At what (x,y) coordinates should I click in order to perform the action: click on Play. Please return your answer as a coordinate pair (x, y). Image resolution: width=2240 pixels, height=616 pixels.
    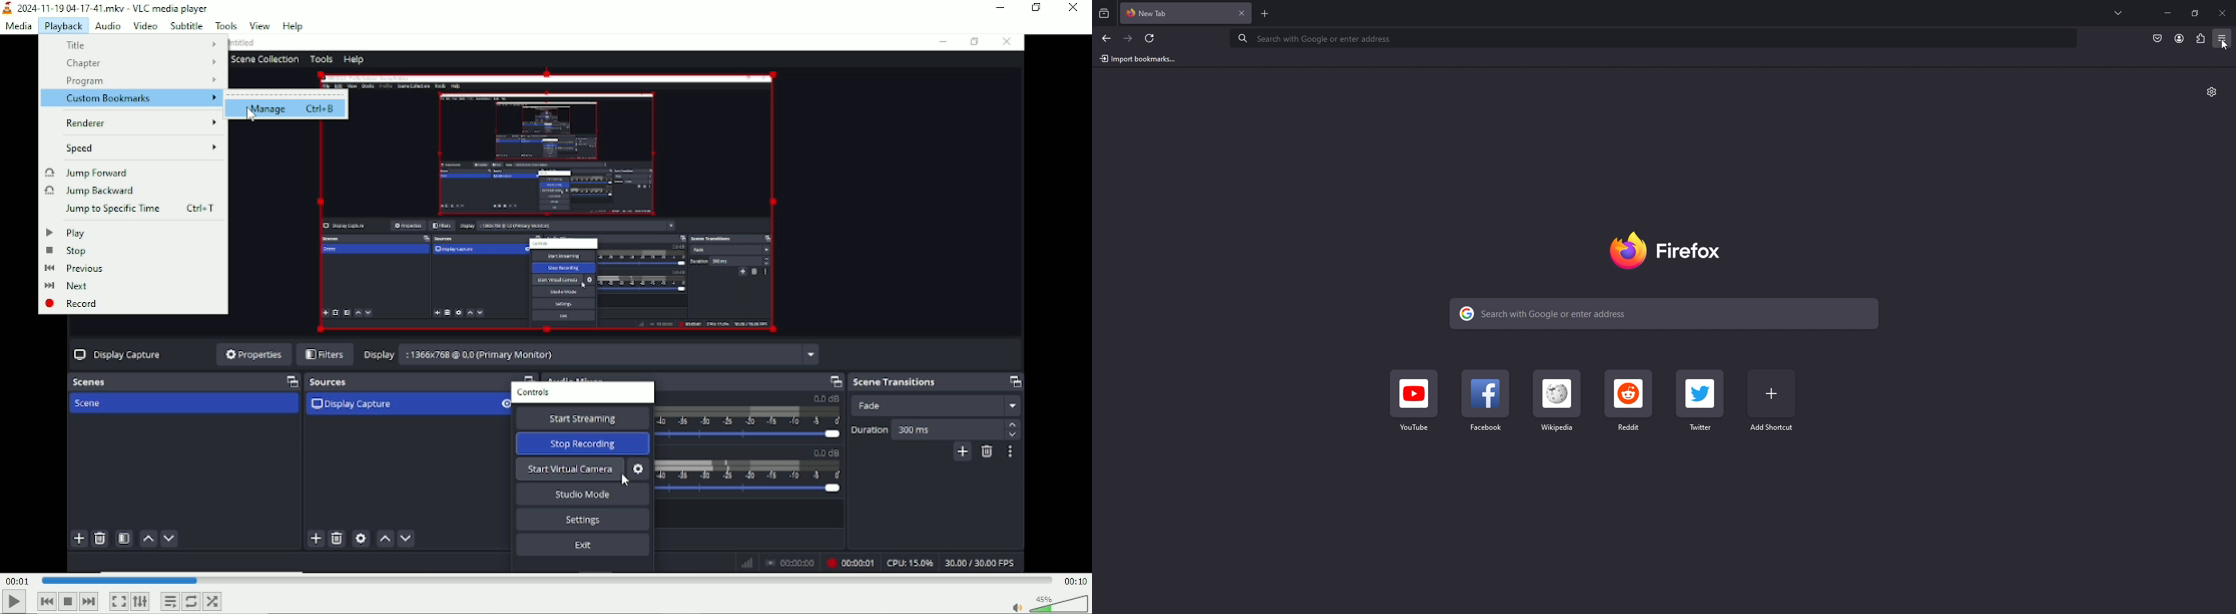
    Looking at the image, I should click on (66, 233).